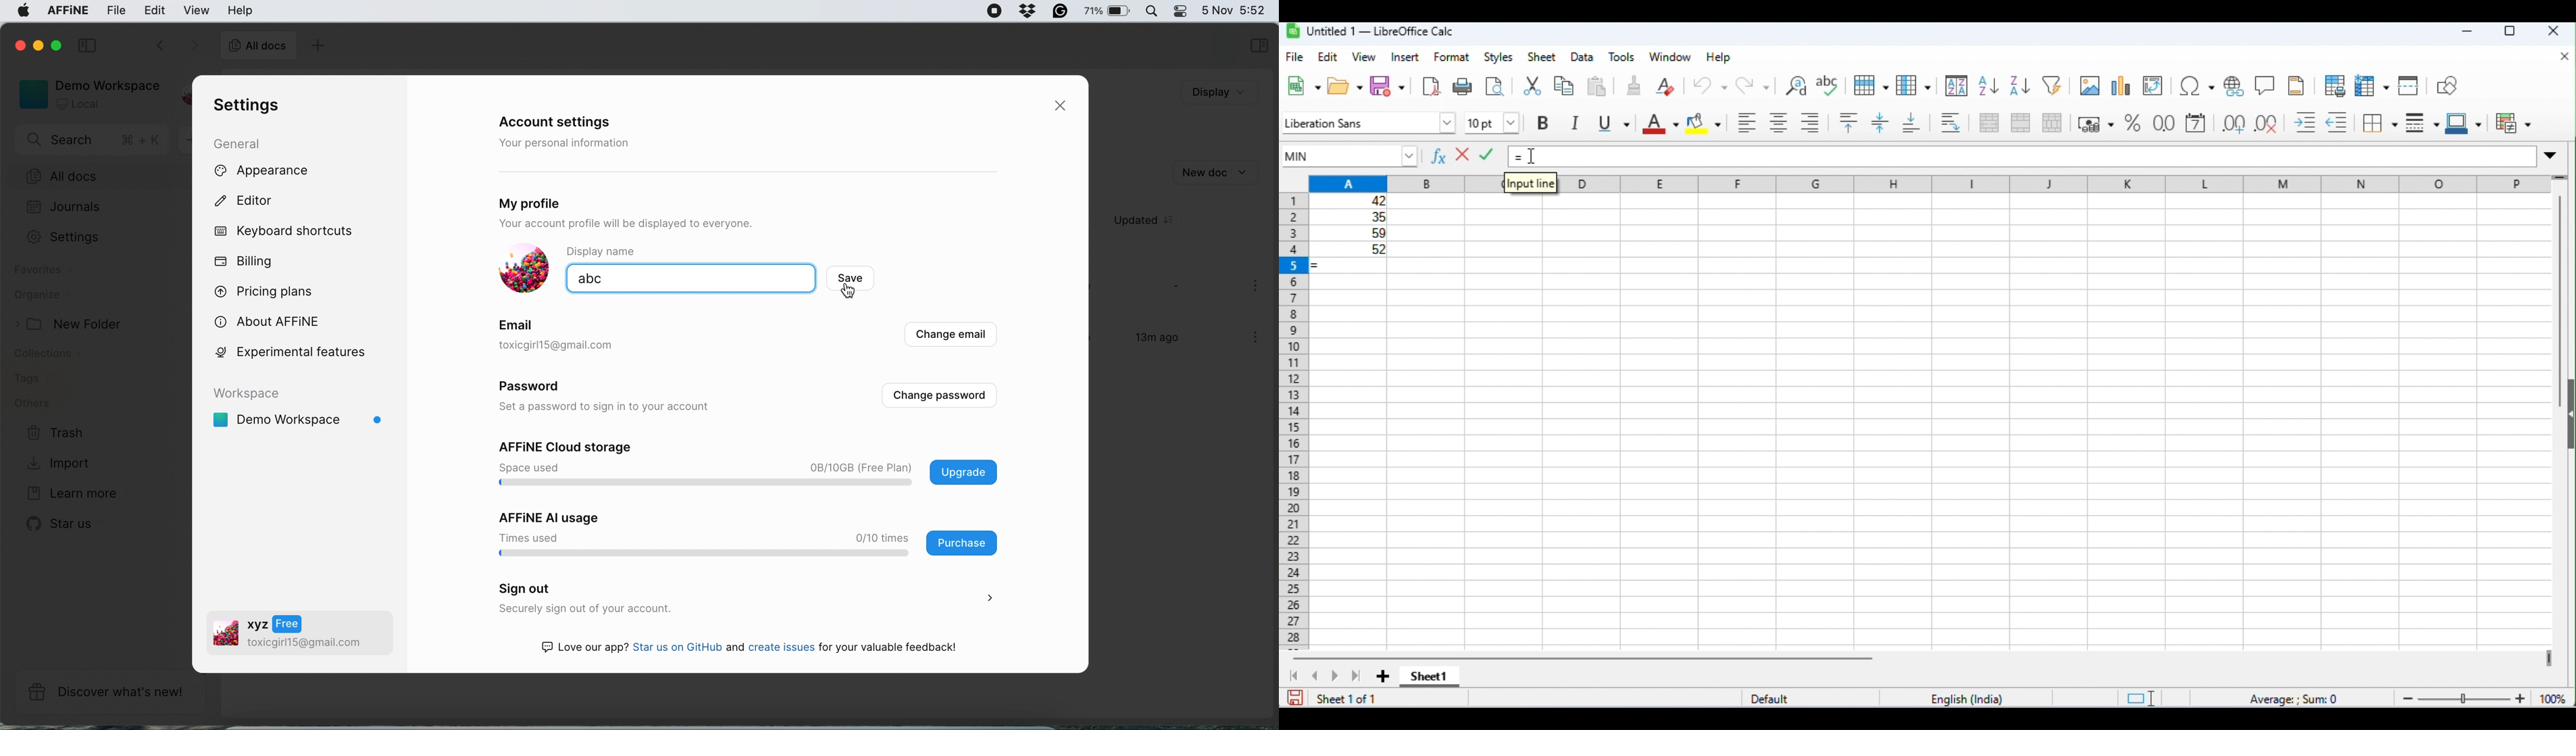 This screenshot has height=756, width=2576. Describe the element at coordinates (2234, 85) in the screenshot. I see `insert hyperlink` at that location.